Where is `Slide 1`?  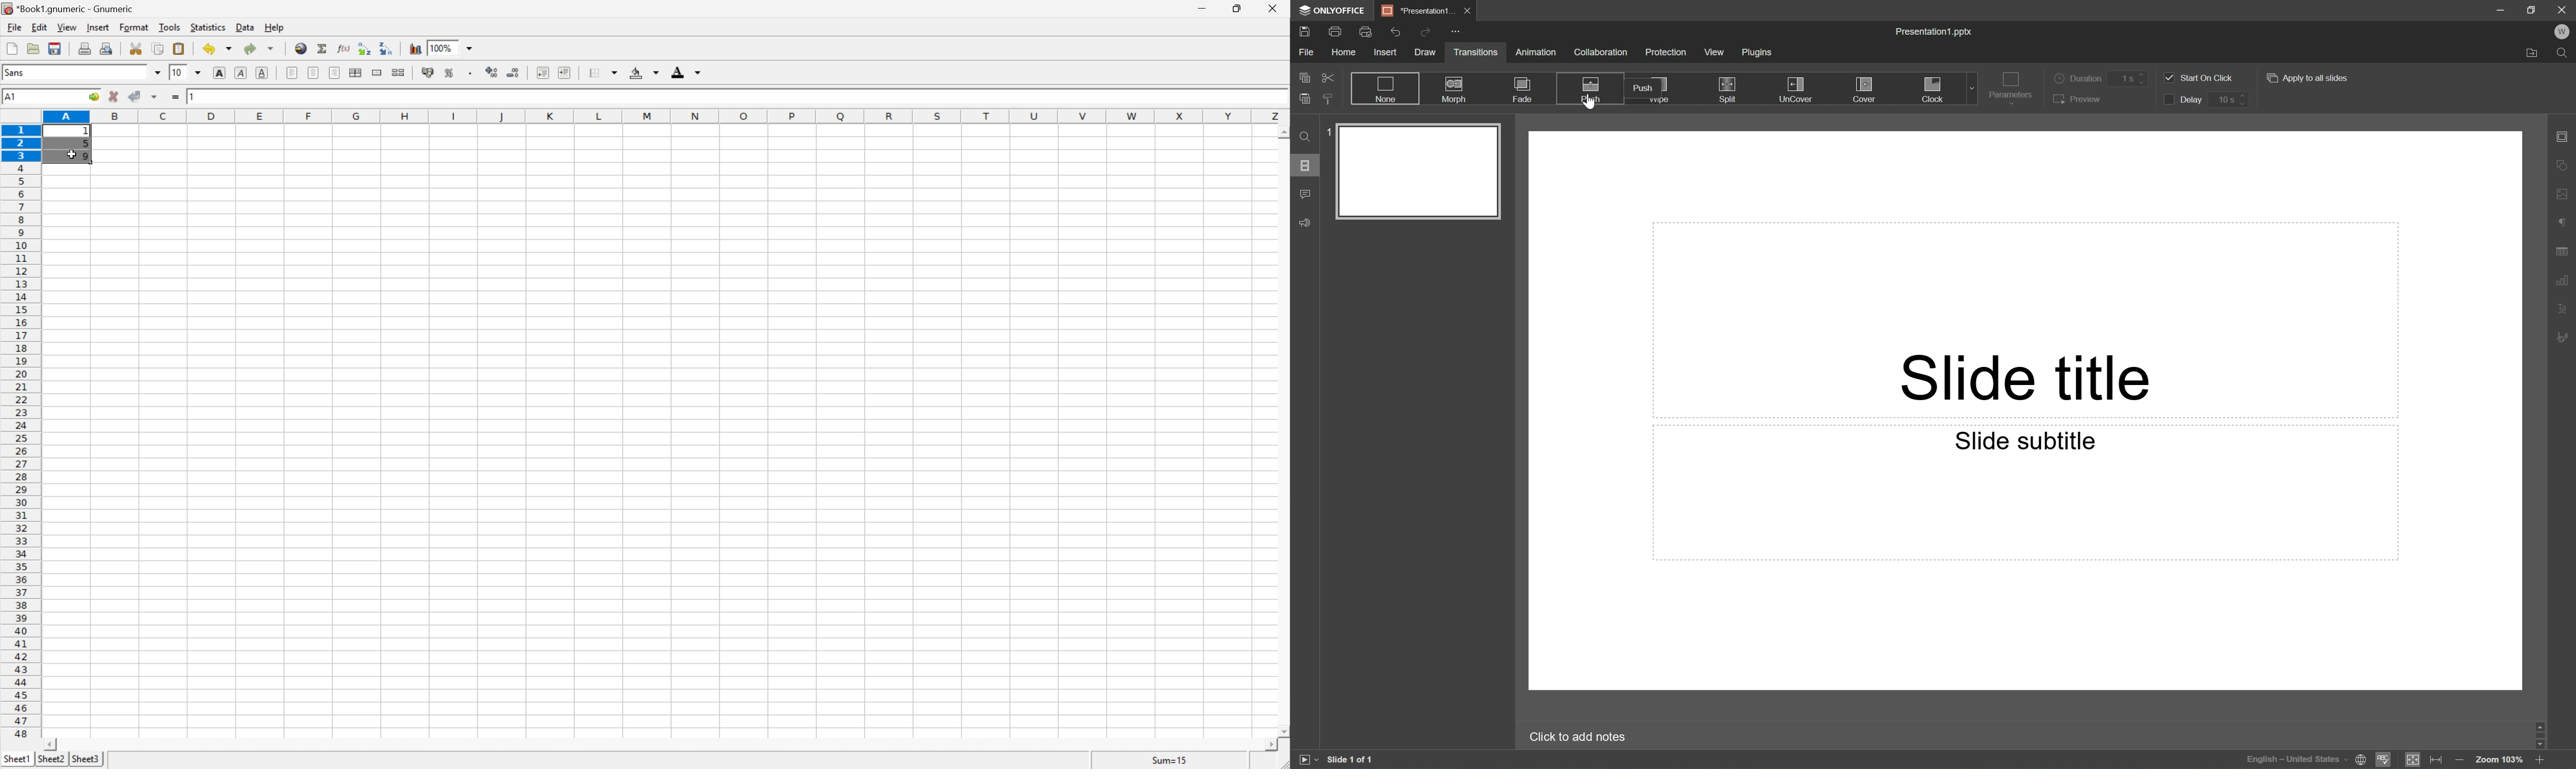 Slide 1 is located at coordinates (1412, 171).